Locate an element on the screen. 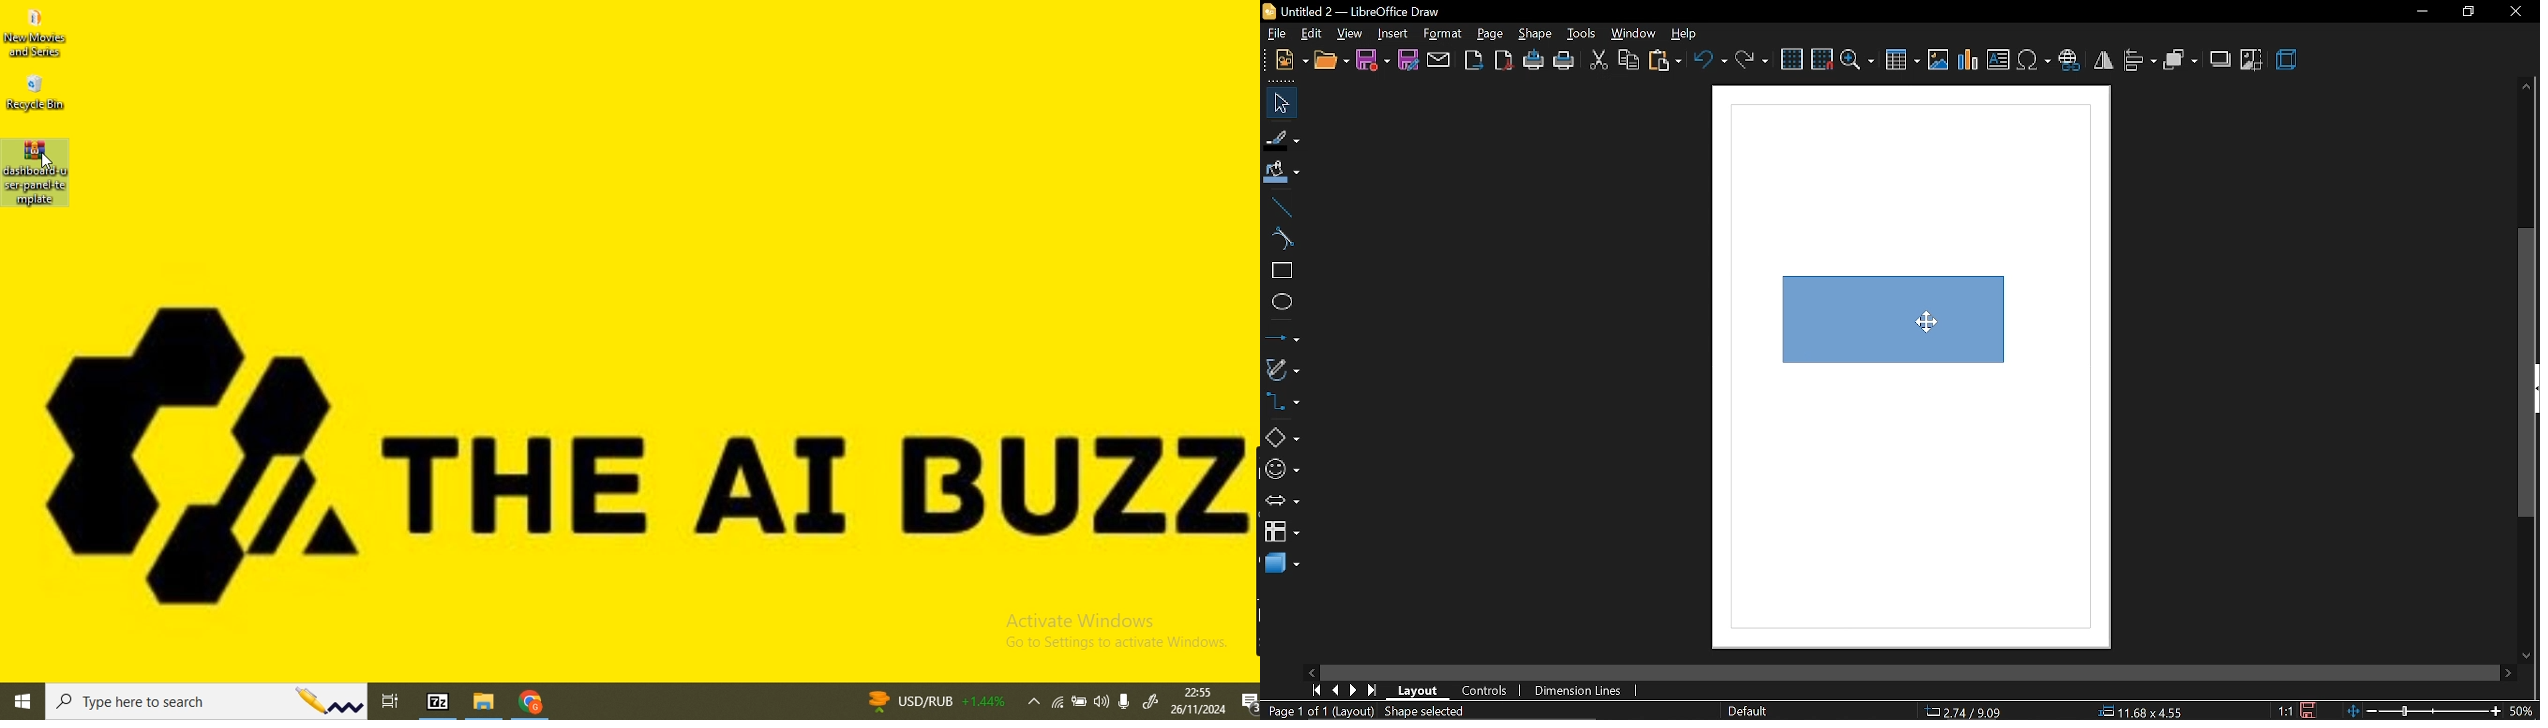  controls is located at coordinates (1489, 691).